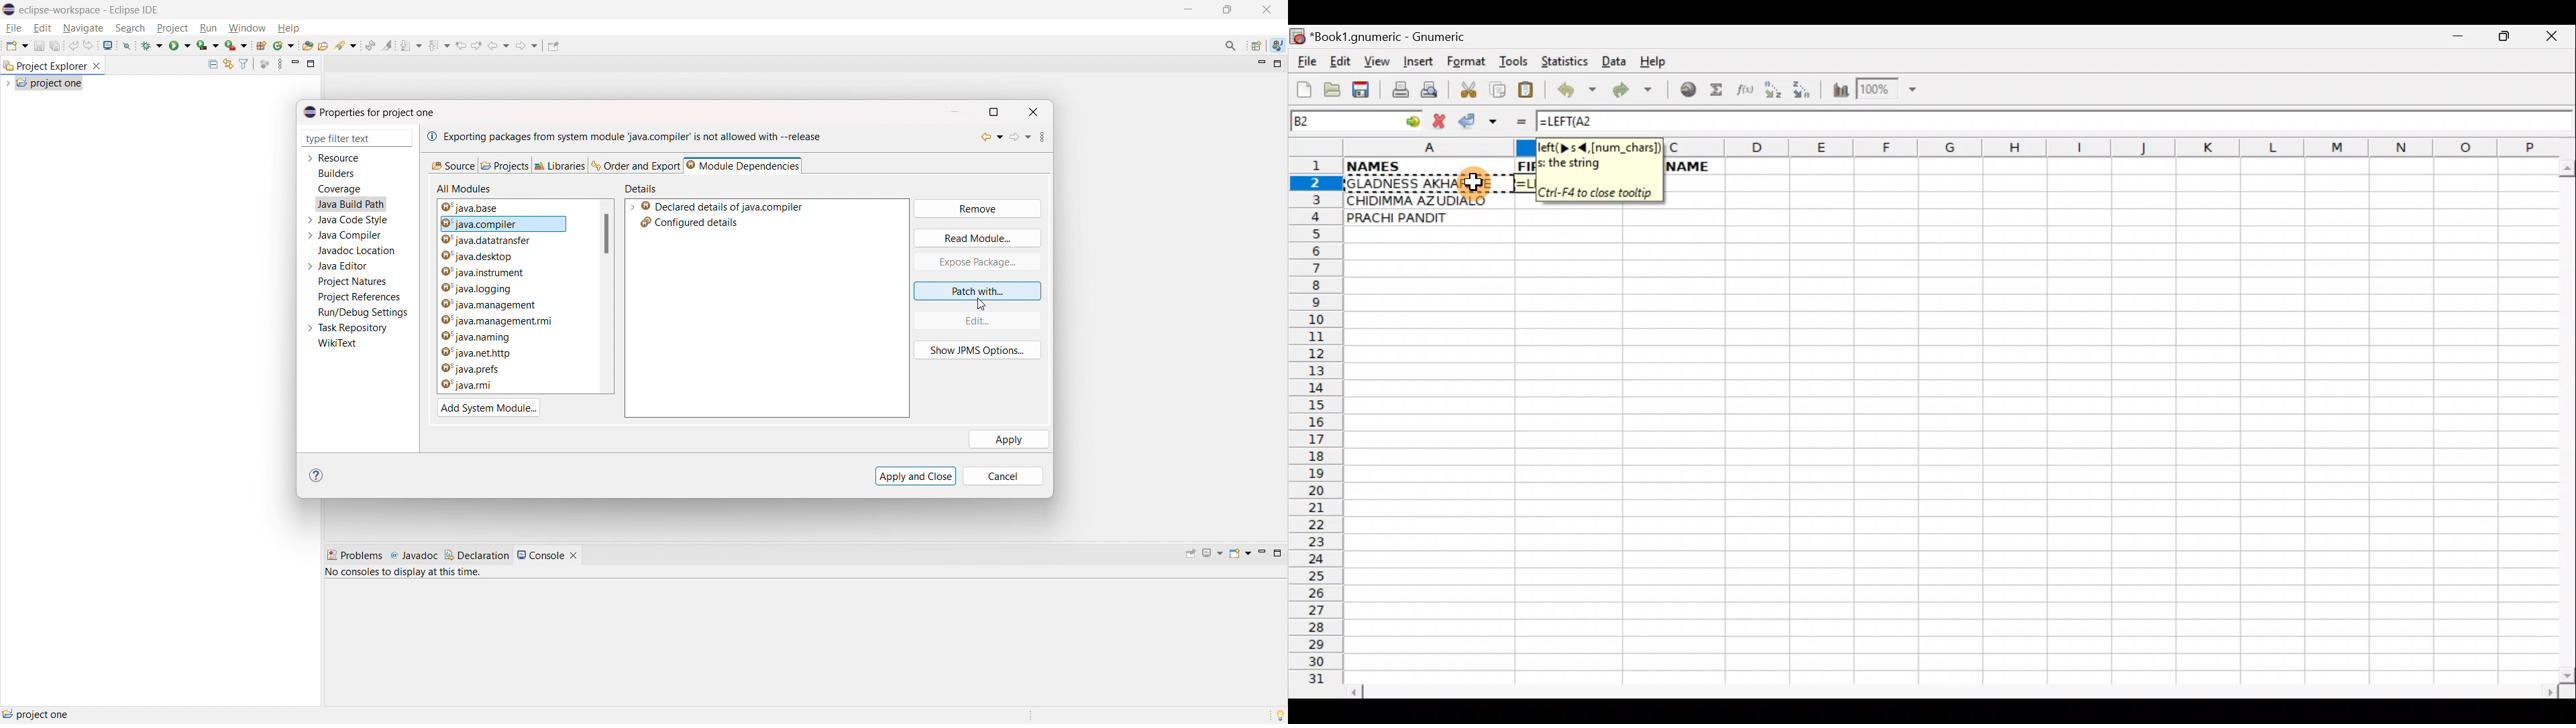  What do you see at coordinates (1469, 63) in the screenshot?
I see `Format` at bounding box center [1469, 63].